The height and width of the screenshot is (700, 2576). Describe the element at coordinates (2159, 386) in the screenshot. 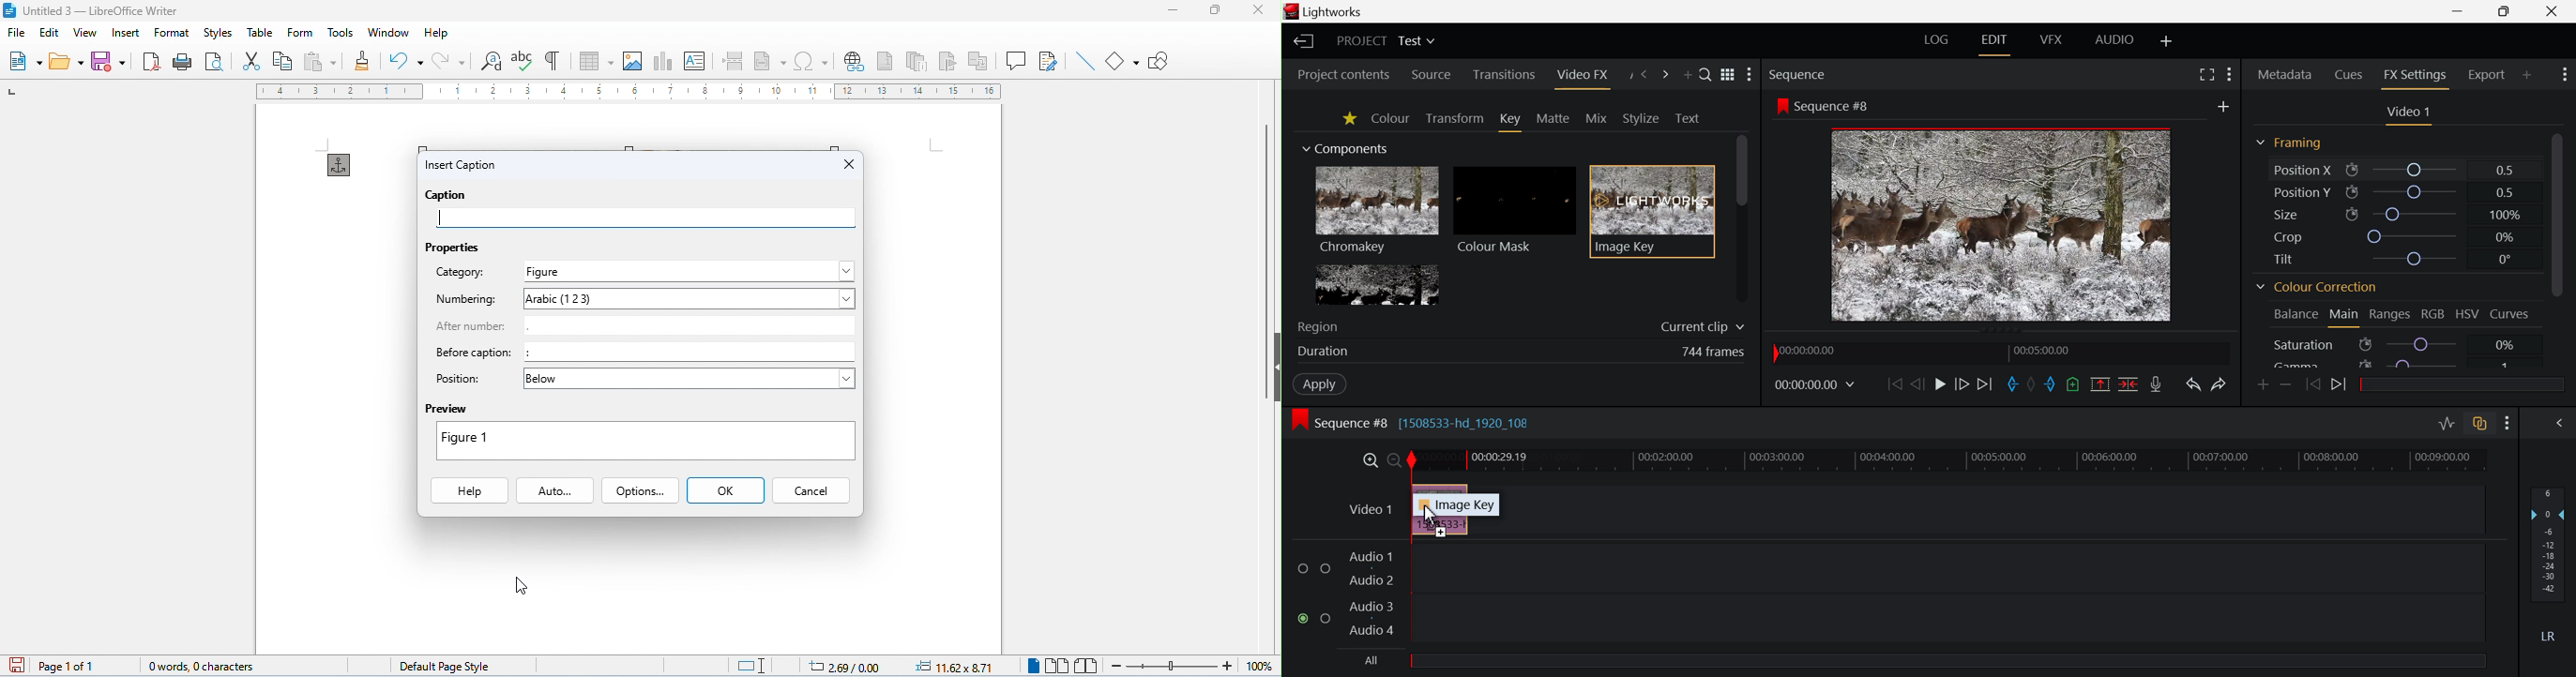

I see `Record Voiceover` at that location.